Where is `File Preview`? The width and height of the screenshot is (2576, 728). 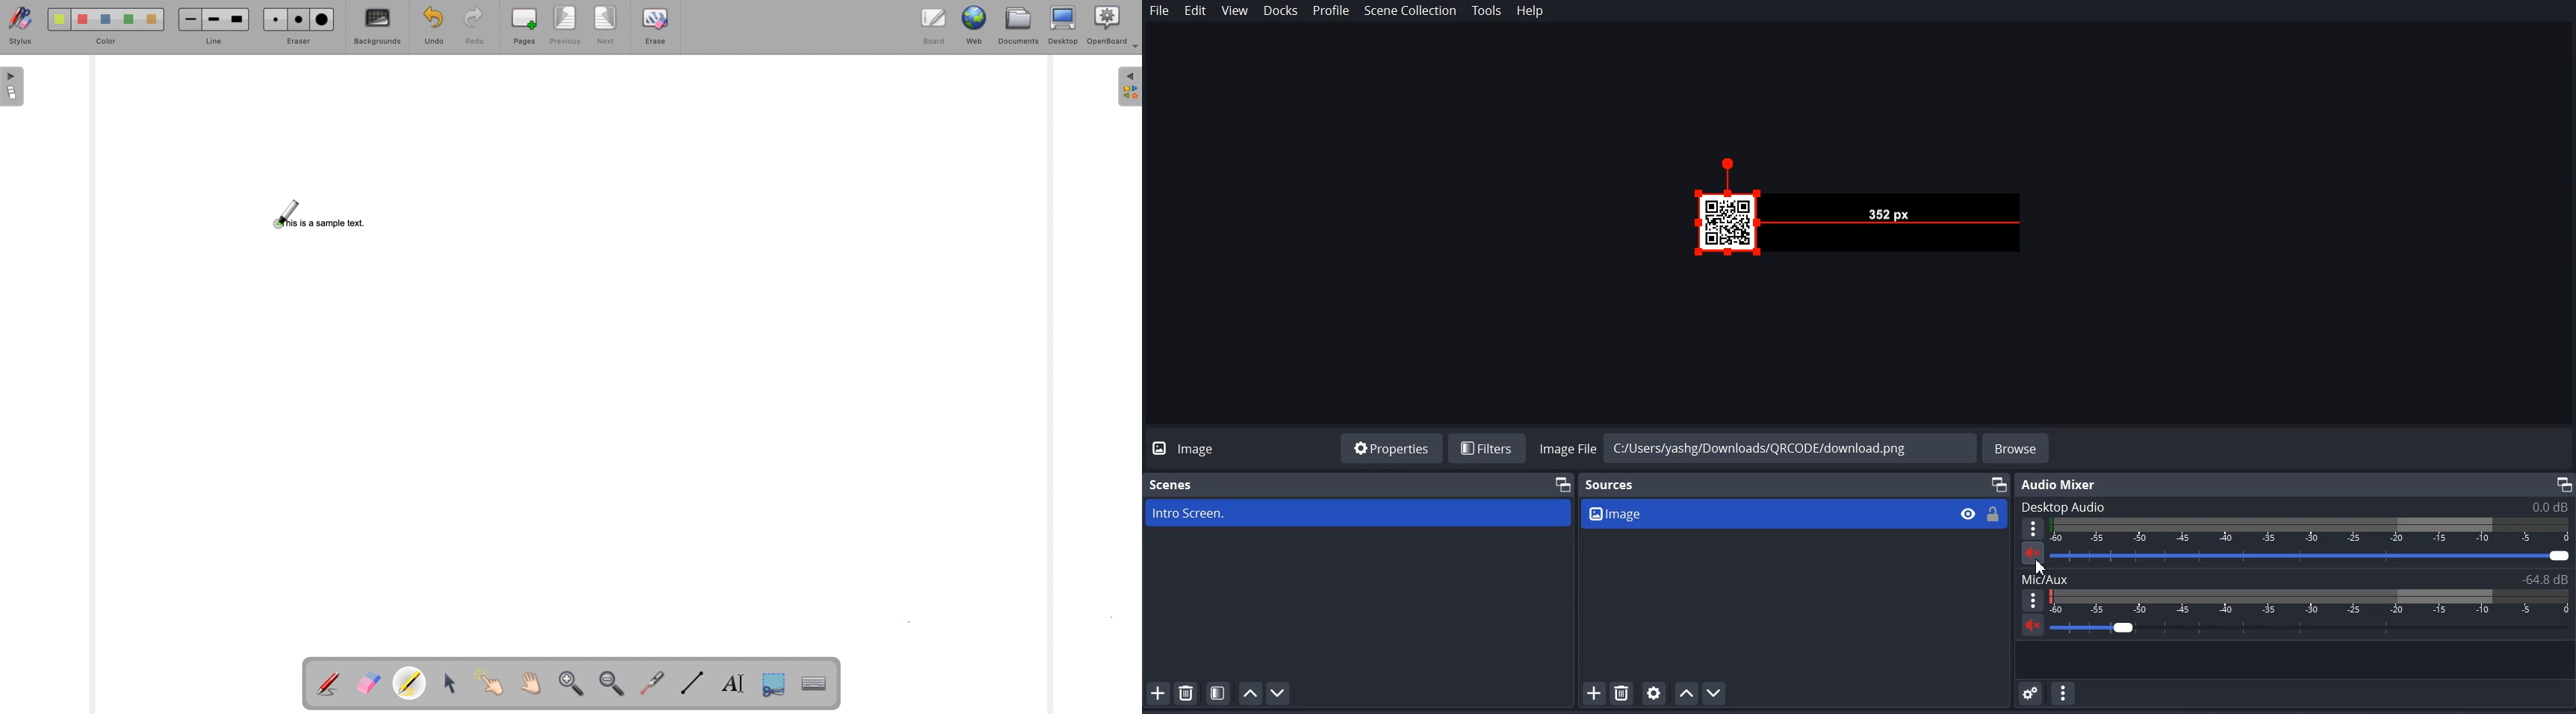
File Preview is located at coordinates (1889, 214).